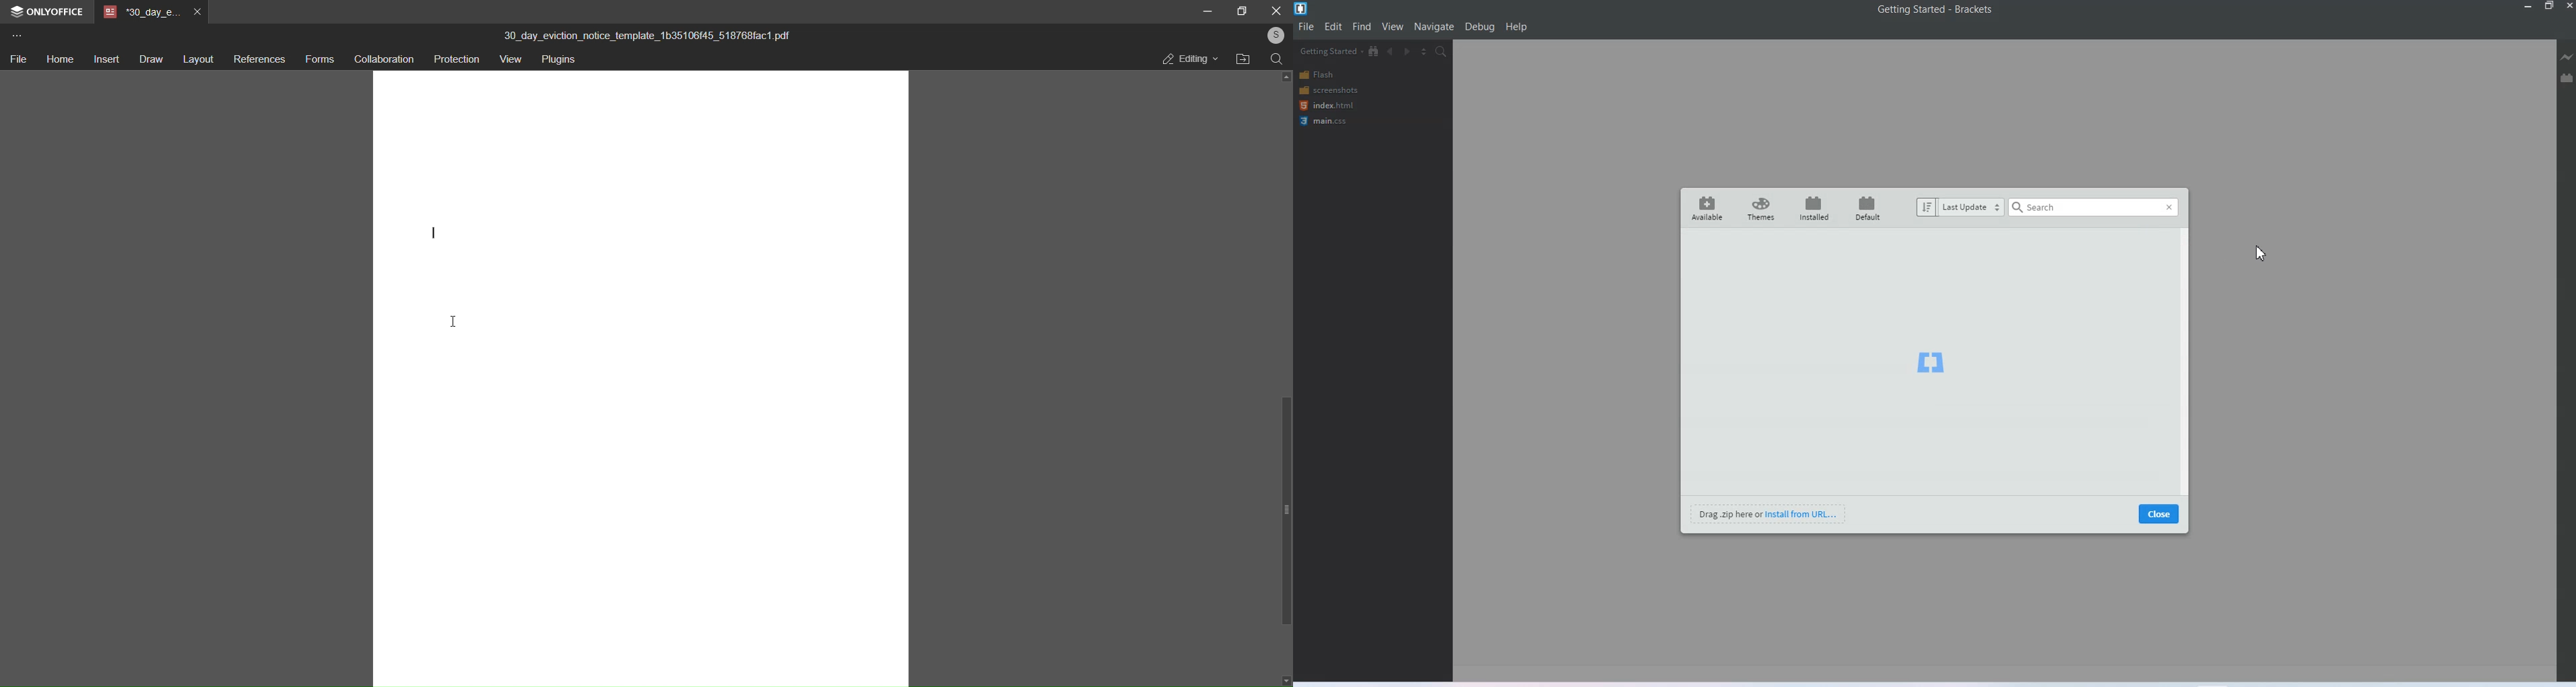 The height and width of the screenshot is (700, 2576). I want to click on Show in file Tree, so click(1375, 51).